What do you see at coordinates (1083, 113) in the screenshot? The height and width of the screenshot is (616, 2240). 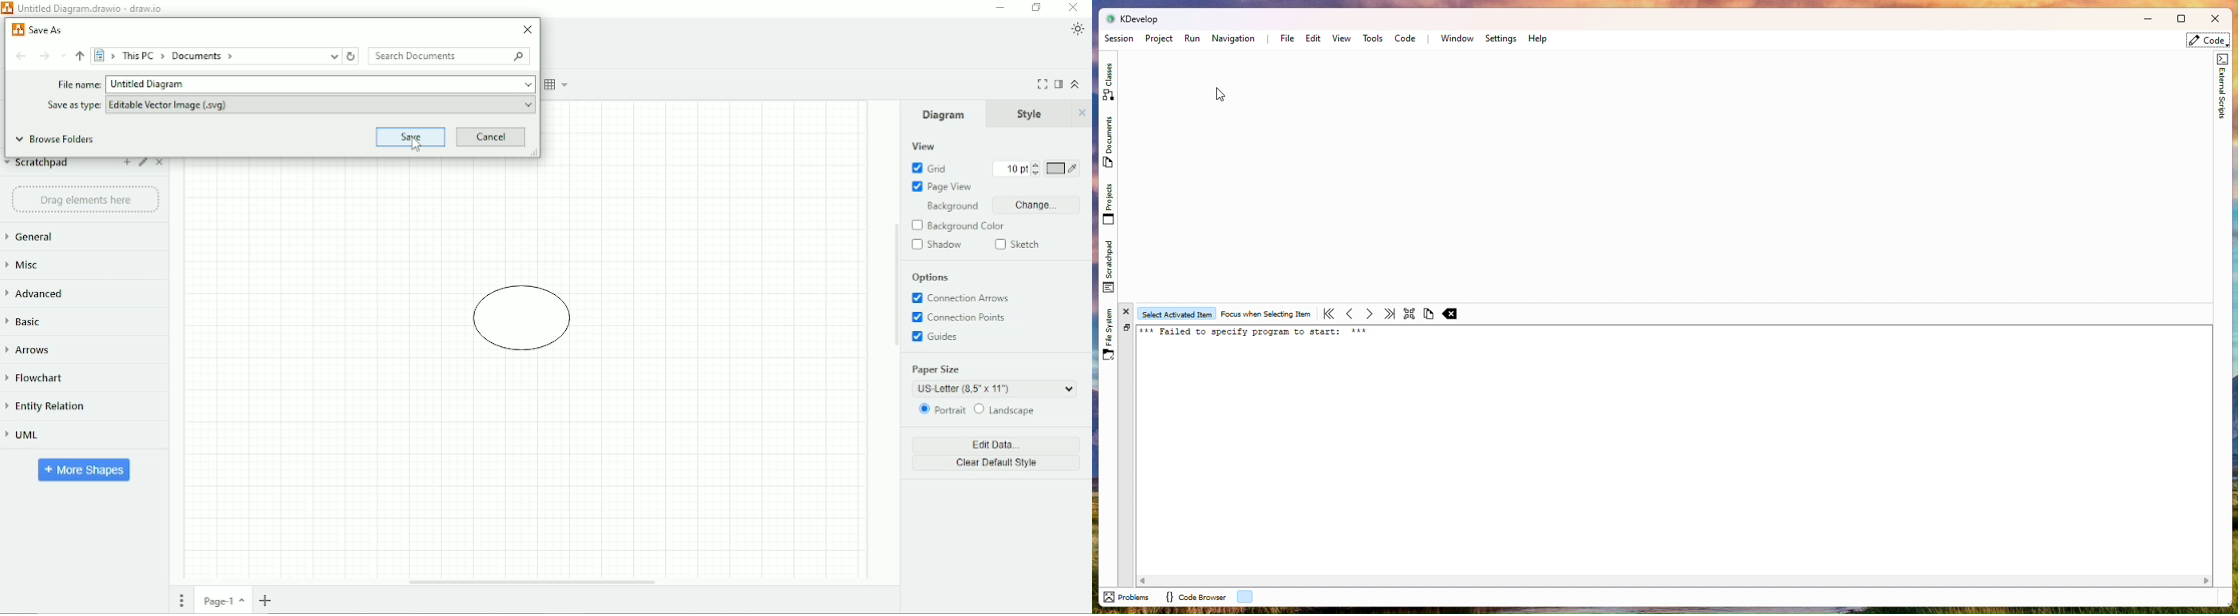 I see `Close` at bounding box center [1083, 113].